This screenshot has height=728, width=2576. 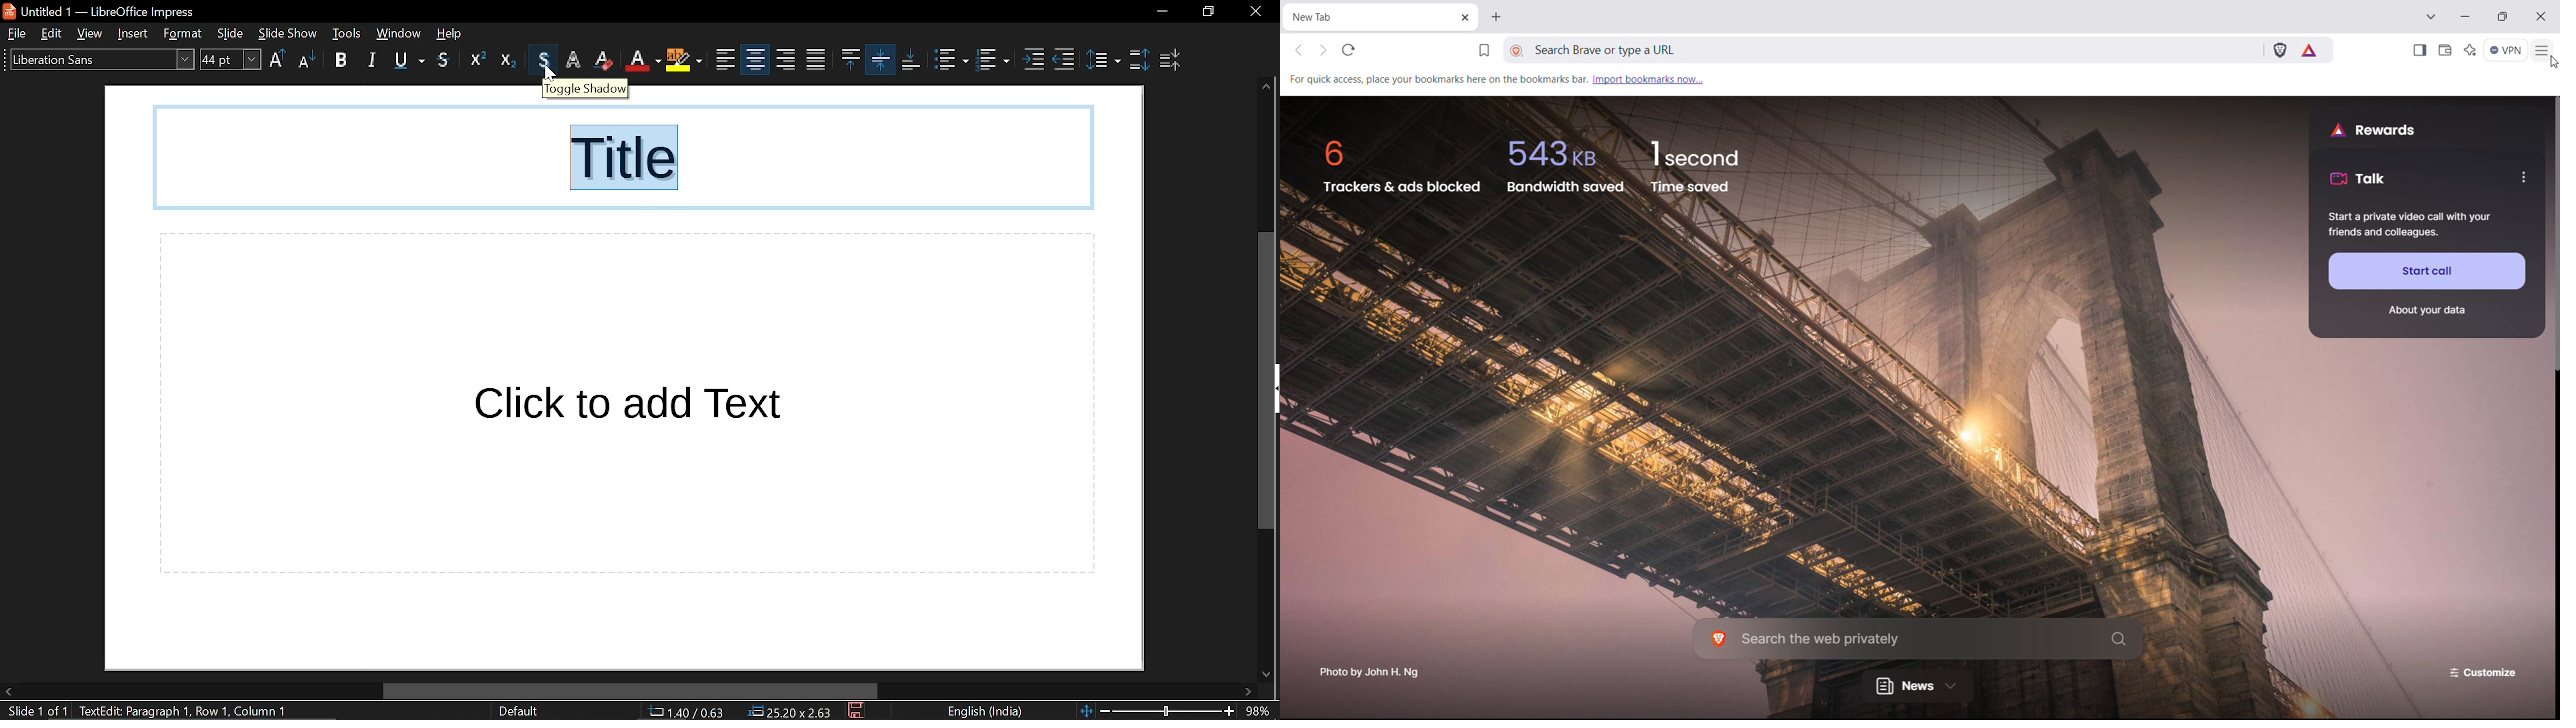 I want to click on For quick access, place your bookmarks here on the bookmarks bar, so click(x=1434, y=78).